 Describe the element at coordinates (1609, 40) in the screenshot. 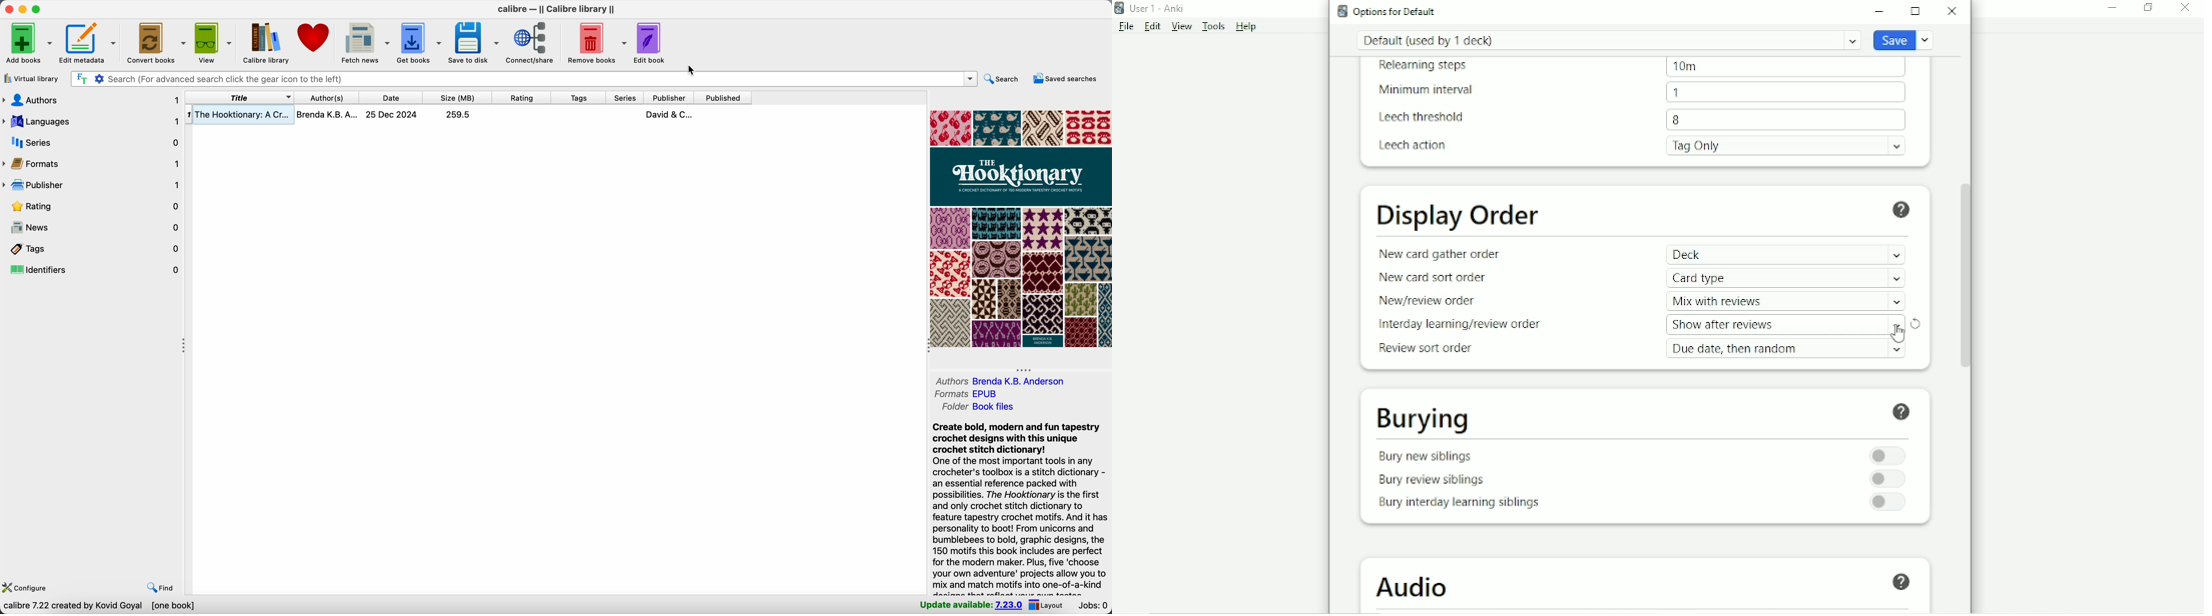

I see `Default (used by 1 deck)` at that location.